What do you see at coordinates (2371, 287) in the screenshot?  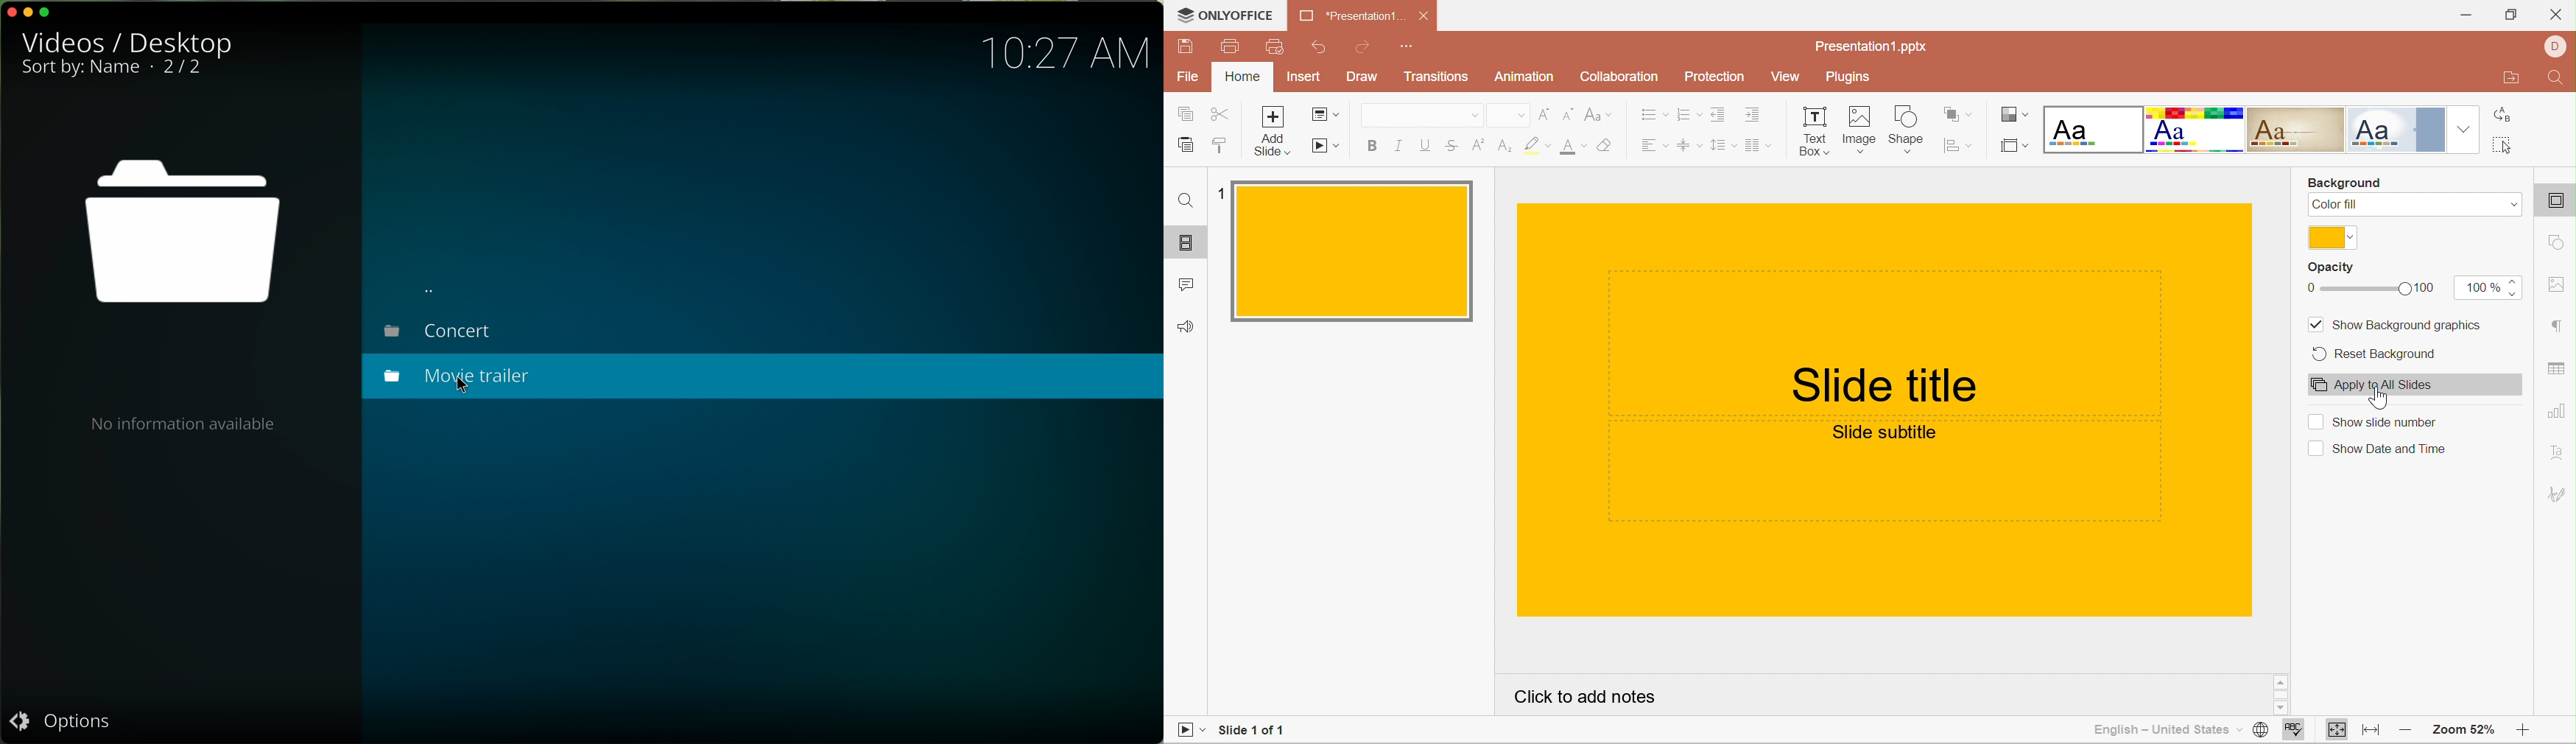 I see `slider from 0 to 100` at bounding box center [2371, 287].